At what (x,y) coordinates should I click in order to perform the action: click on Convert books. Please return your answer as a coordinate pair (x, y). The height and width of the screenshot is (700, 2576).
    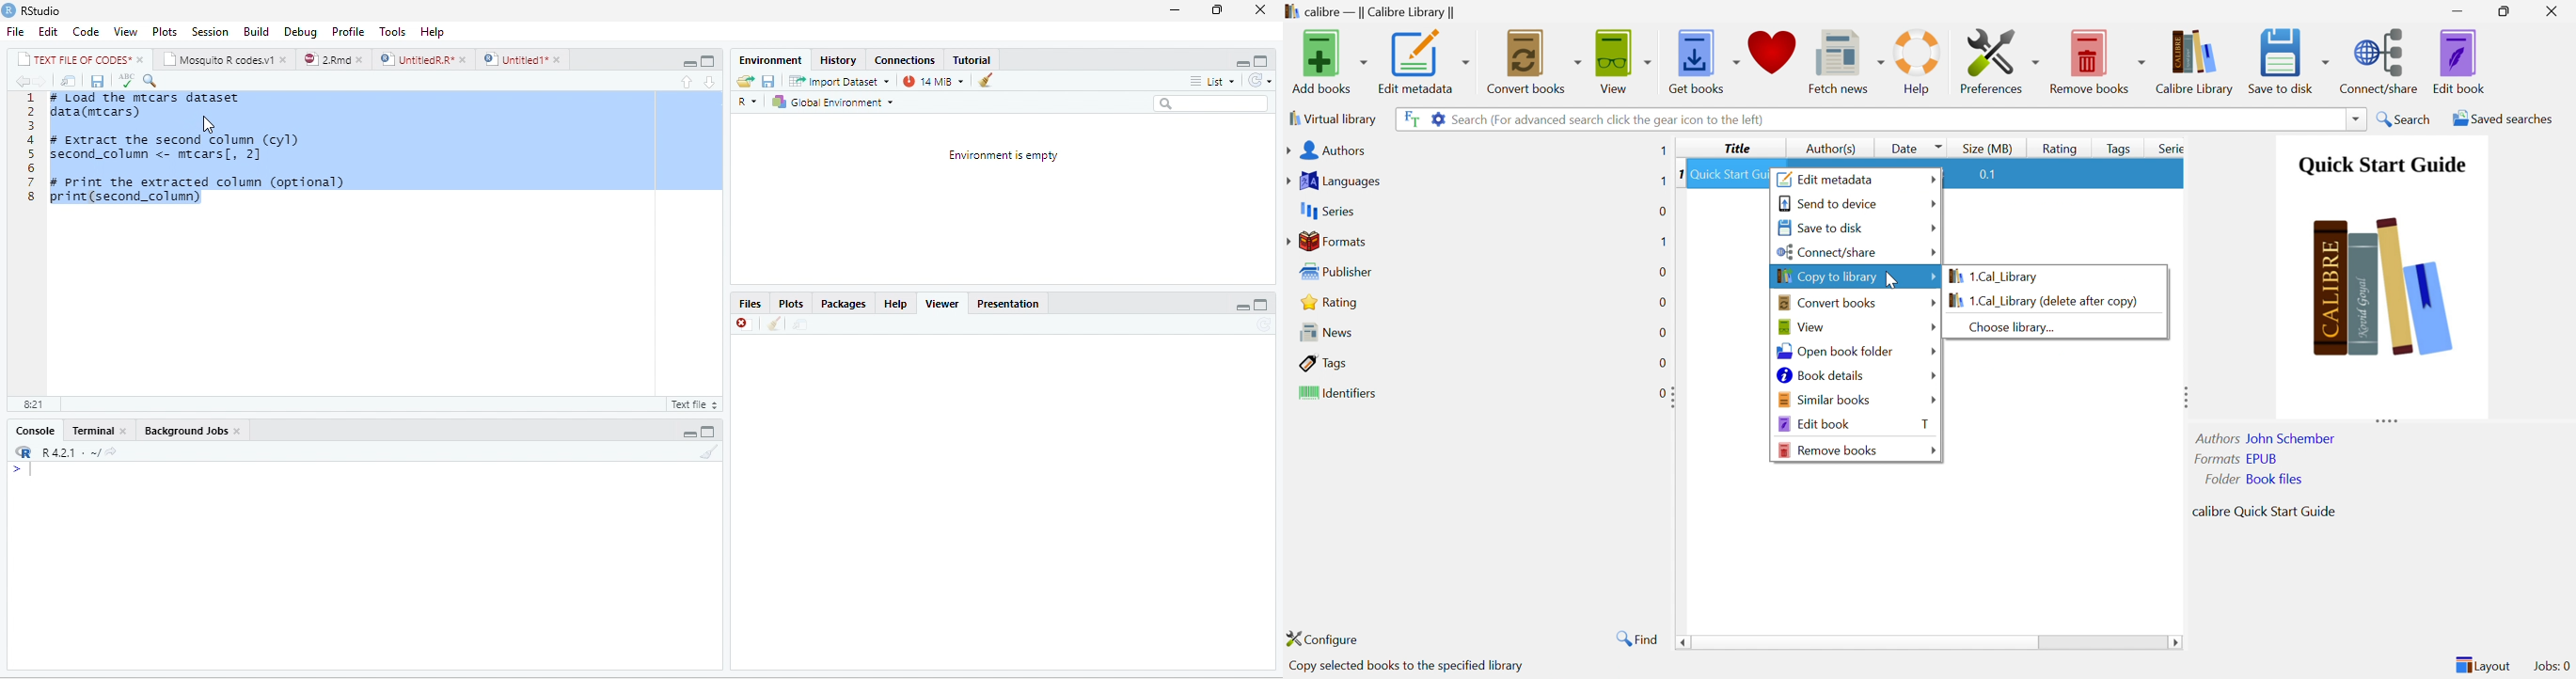
    Looking at the image, I should click on (1533, 60).